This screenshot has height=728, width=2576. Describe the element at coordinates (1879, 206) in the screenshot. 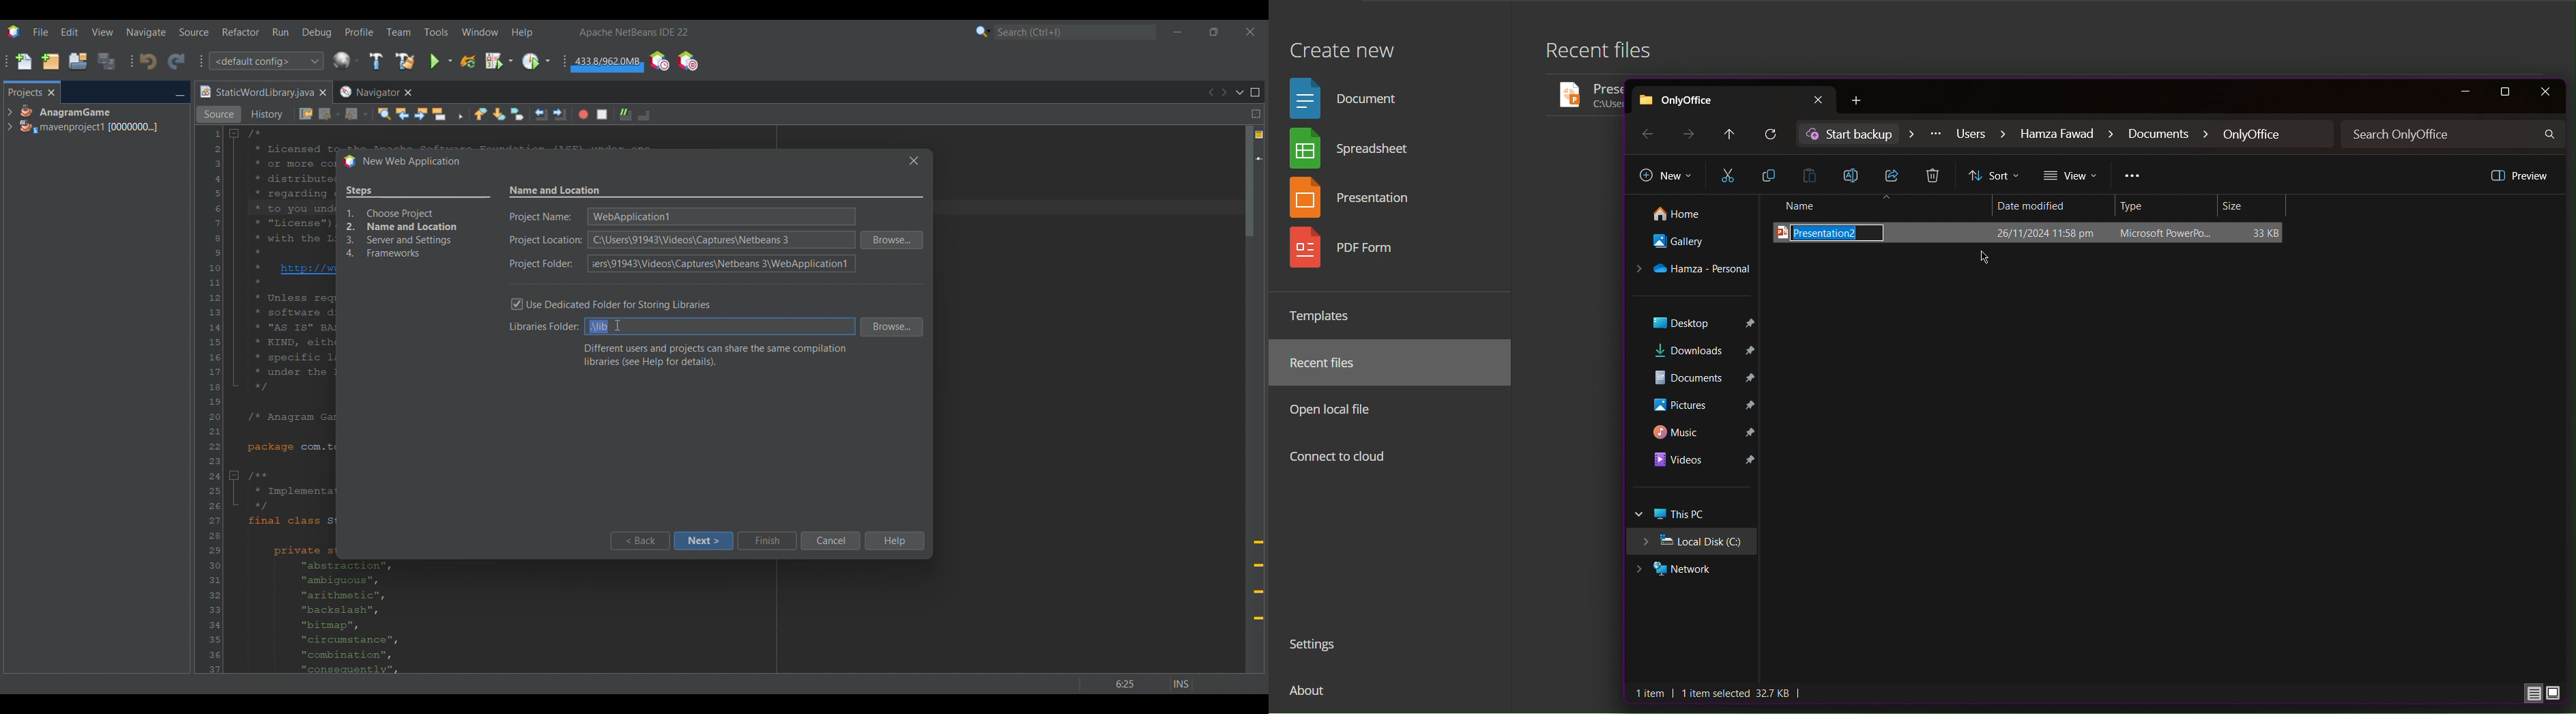

I see `Name` at that location.